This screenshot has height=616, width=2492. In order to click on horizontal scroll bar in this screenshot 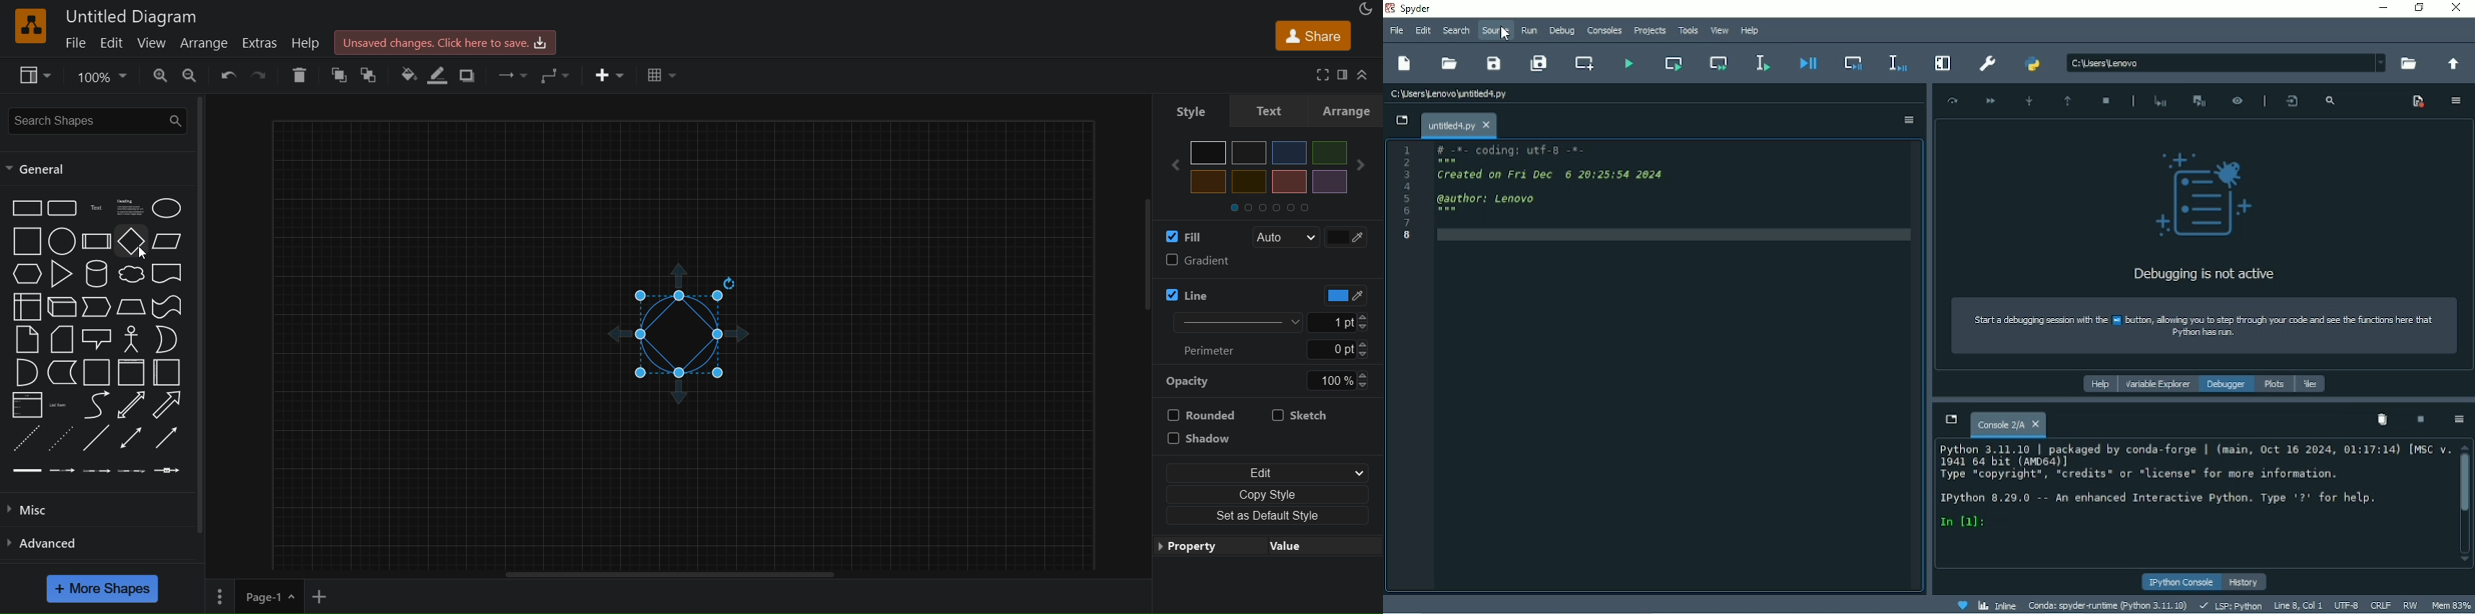, I will do `click(671, 575)`.